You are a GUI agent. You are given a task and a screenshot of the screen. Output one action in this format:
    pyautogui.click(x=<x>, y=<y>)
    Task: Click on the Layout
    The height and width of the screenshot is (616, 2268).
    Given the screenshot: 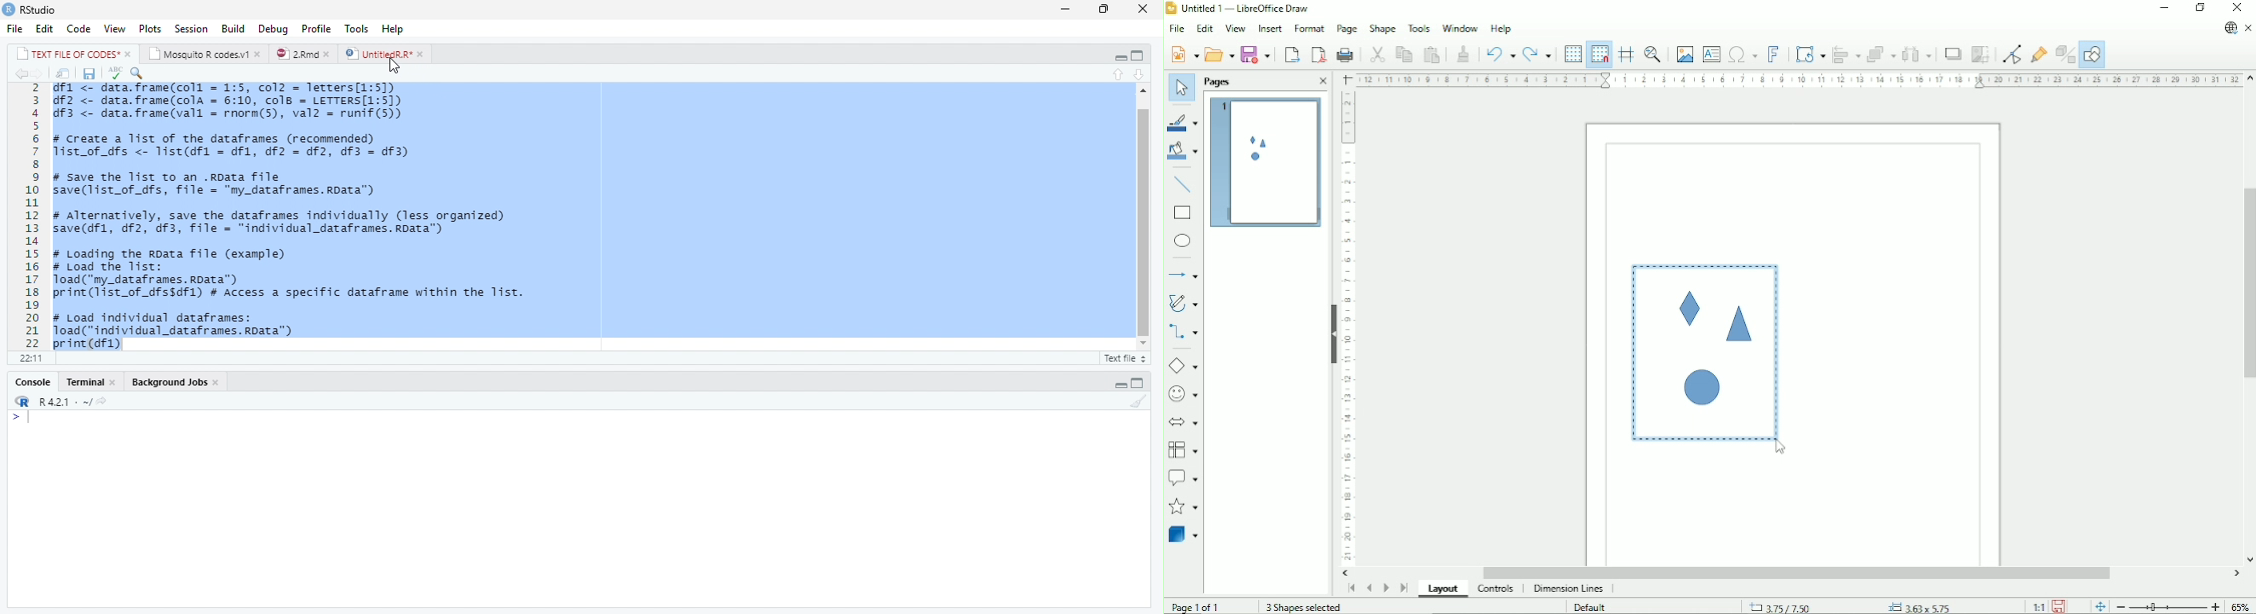 What is the action you would take?
    pyautogui.click(x=1443, y=590)
    